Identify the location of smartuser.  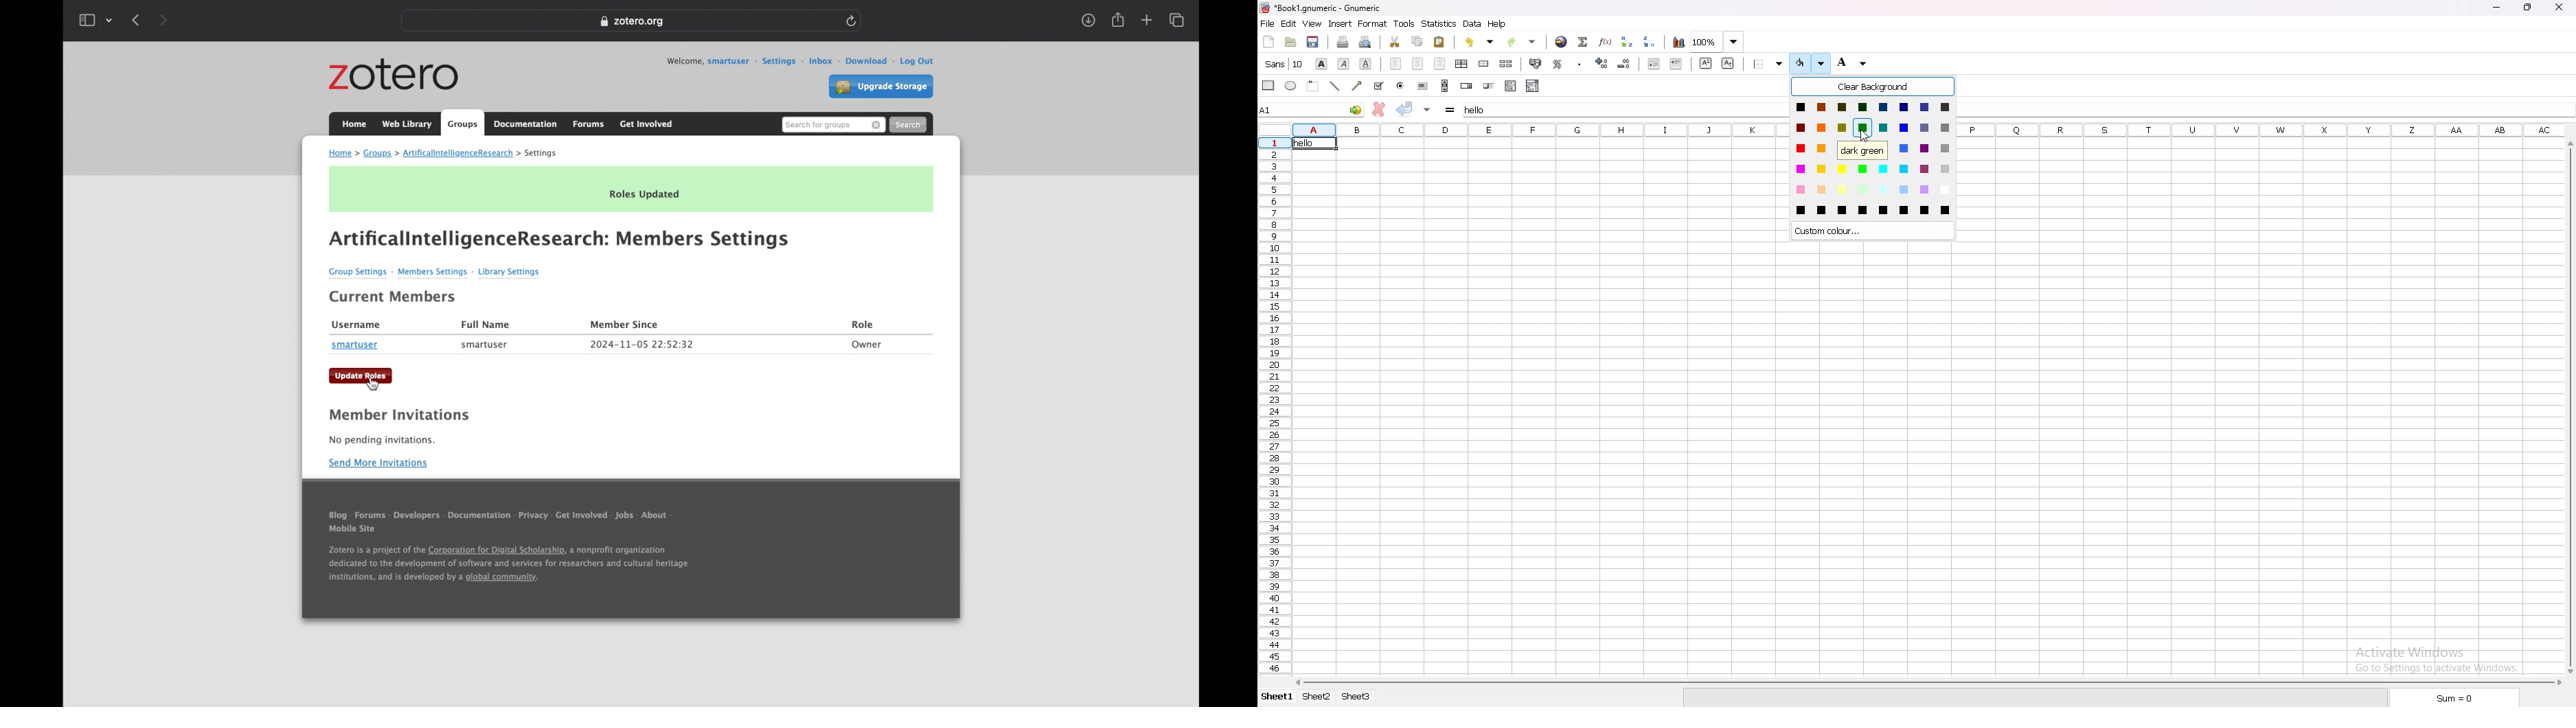
(357, 348).